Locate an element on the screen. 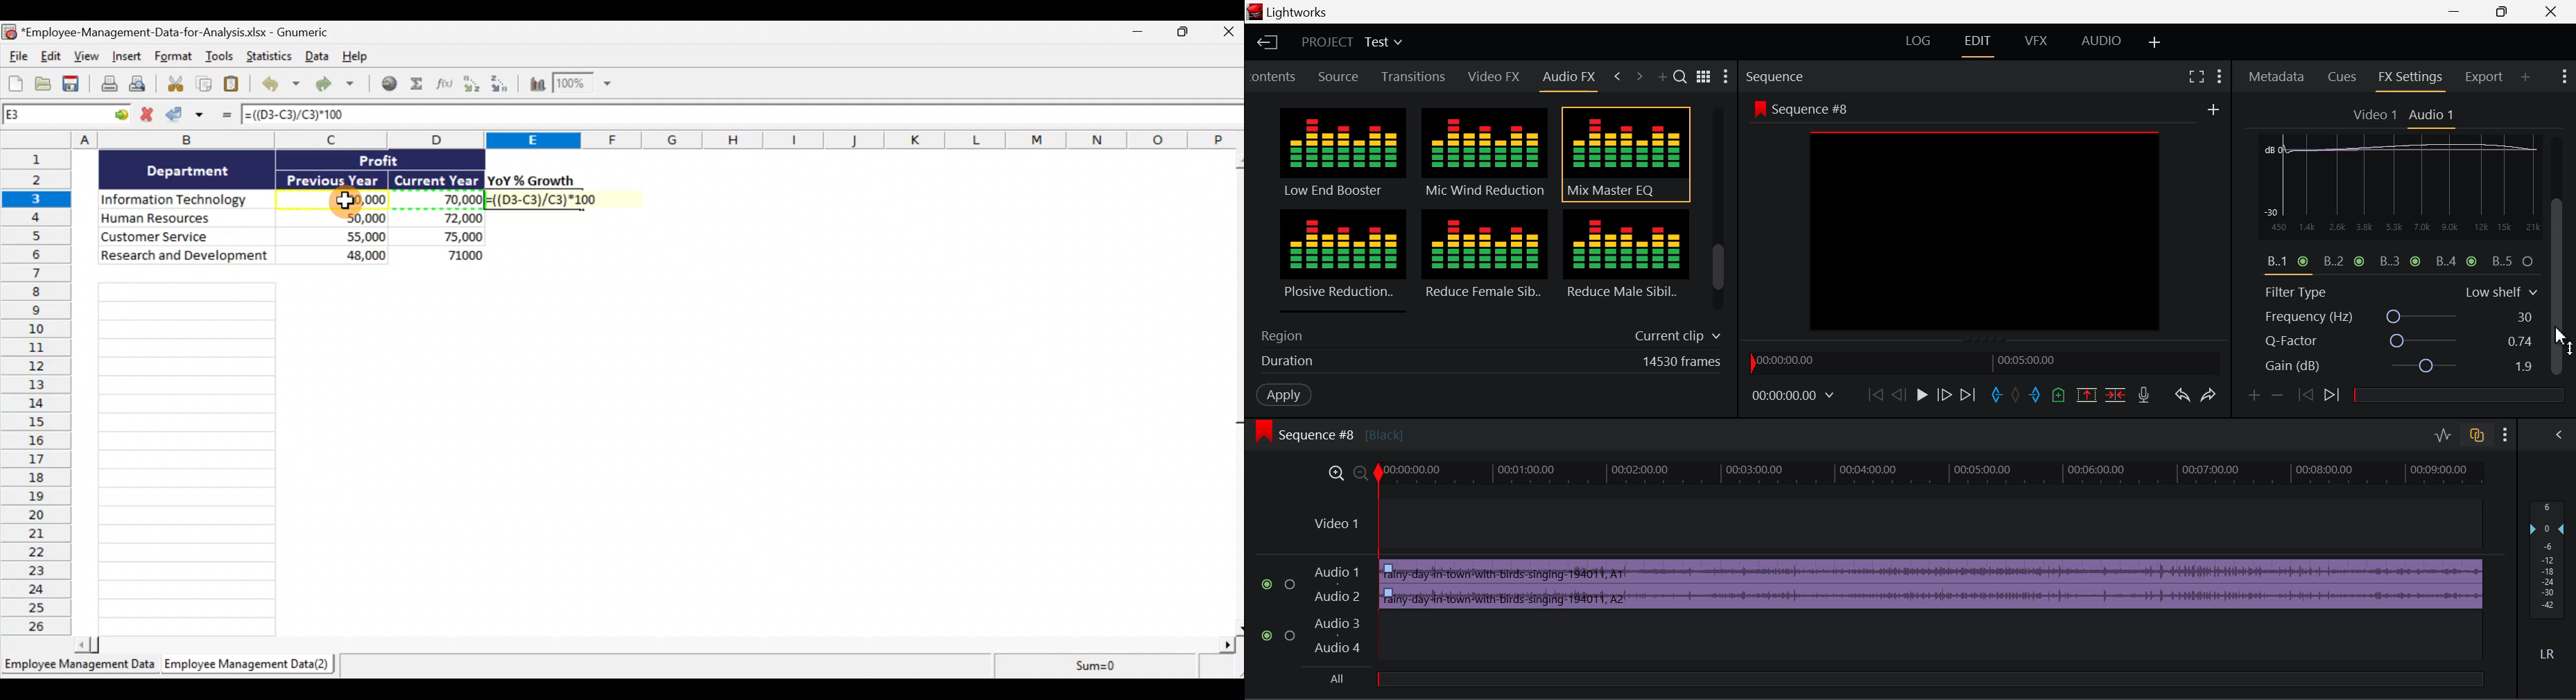  Insert a chart is located at coordinates (536, 86).